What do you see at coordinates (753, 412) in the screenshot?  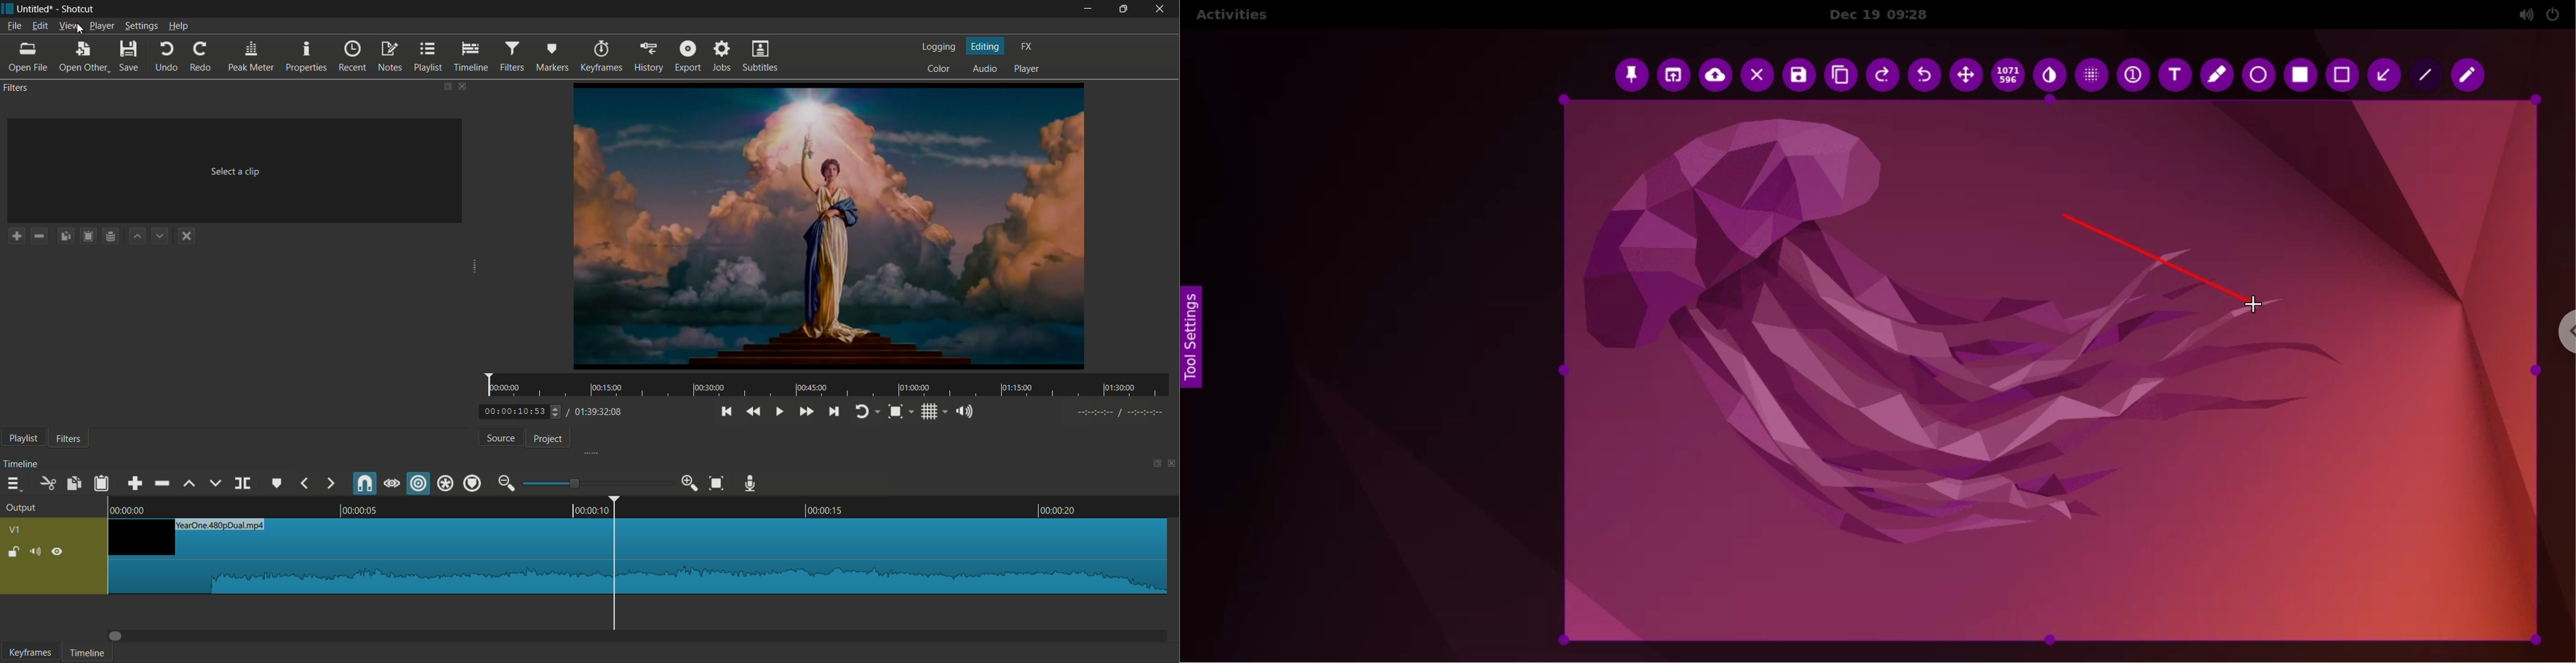 I see `quickly play backward` at bounding box center [753, 412].